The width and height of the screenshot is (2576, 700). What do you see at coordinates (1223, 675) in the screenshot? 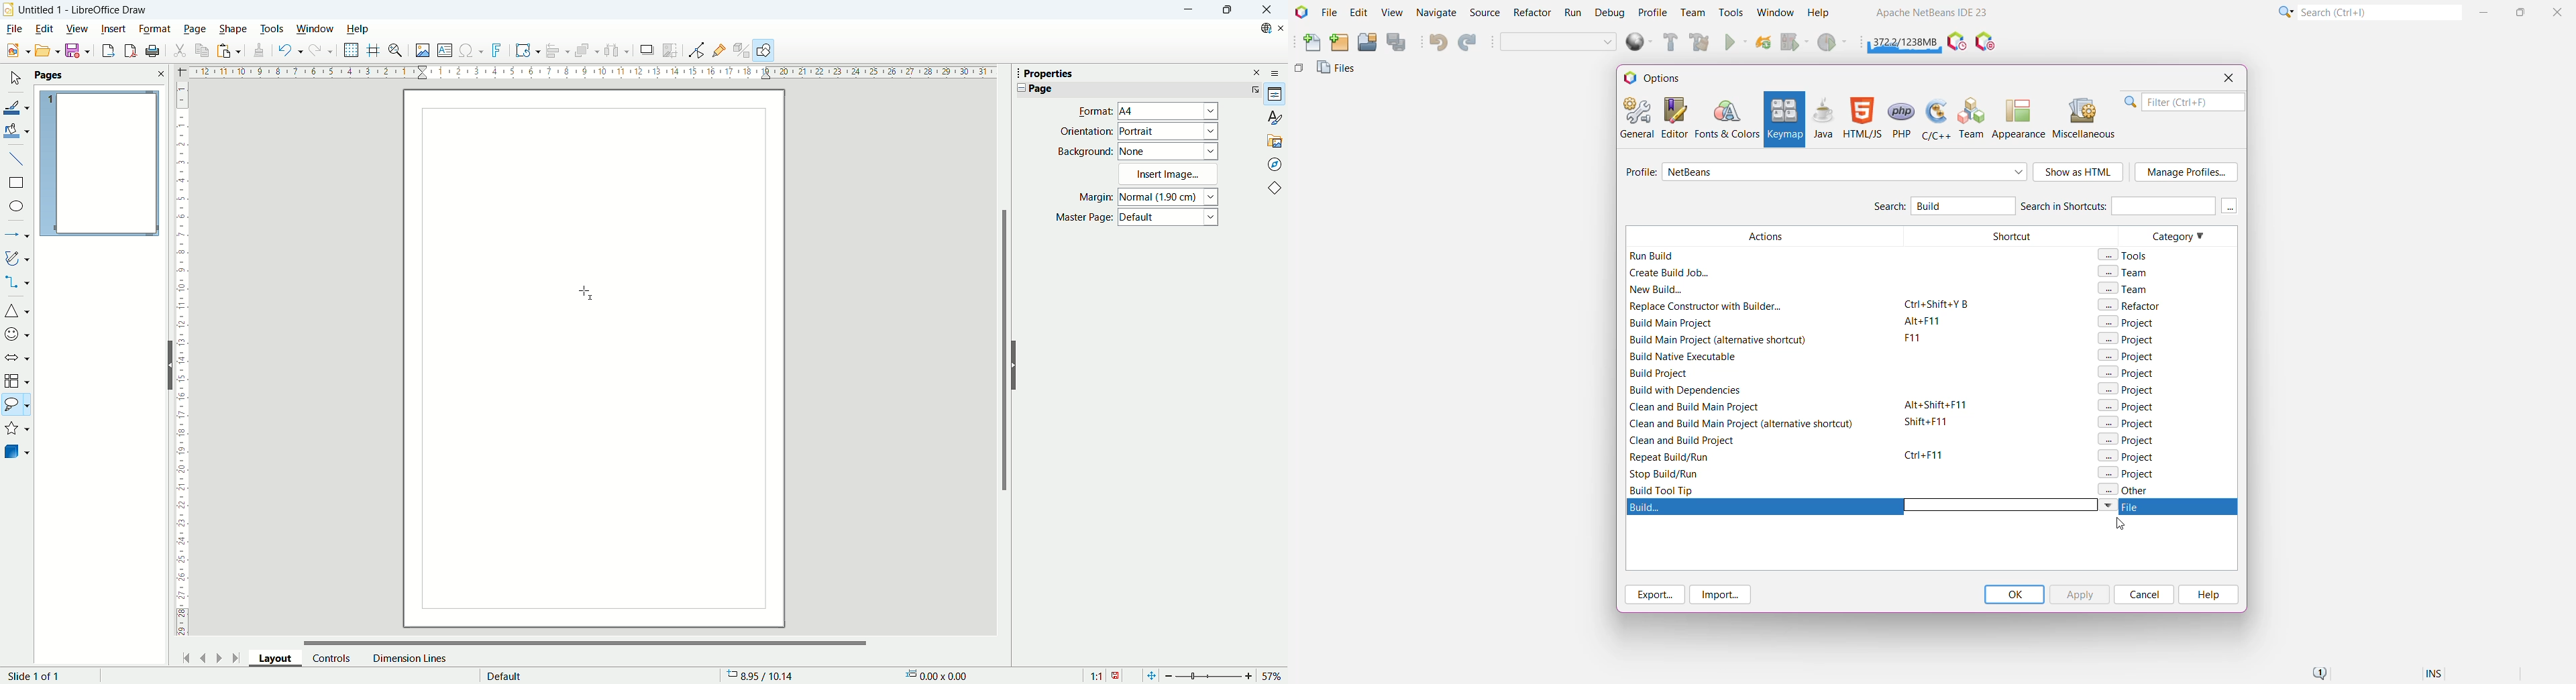
I see `zoom factor` at bounding box center [1223, 675].